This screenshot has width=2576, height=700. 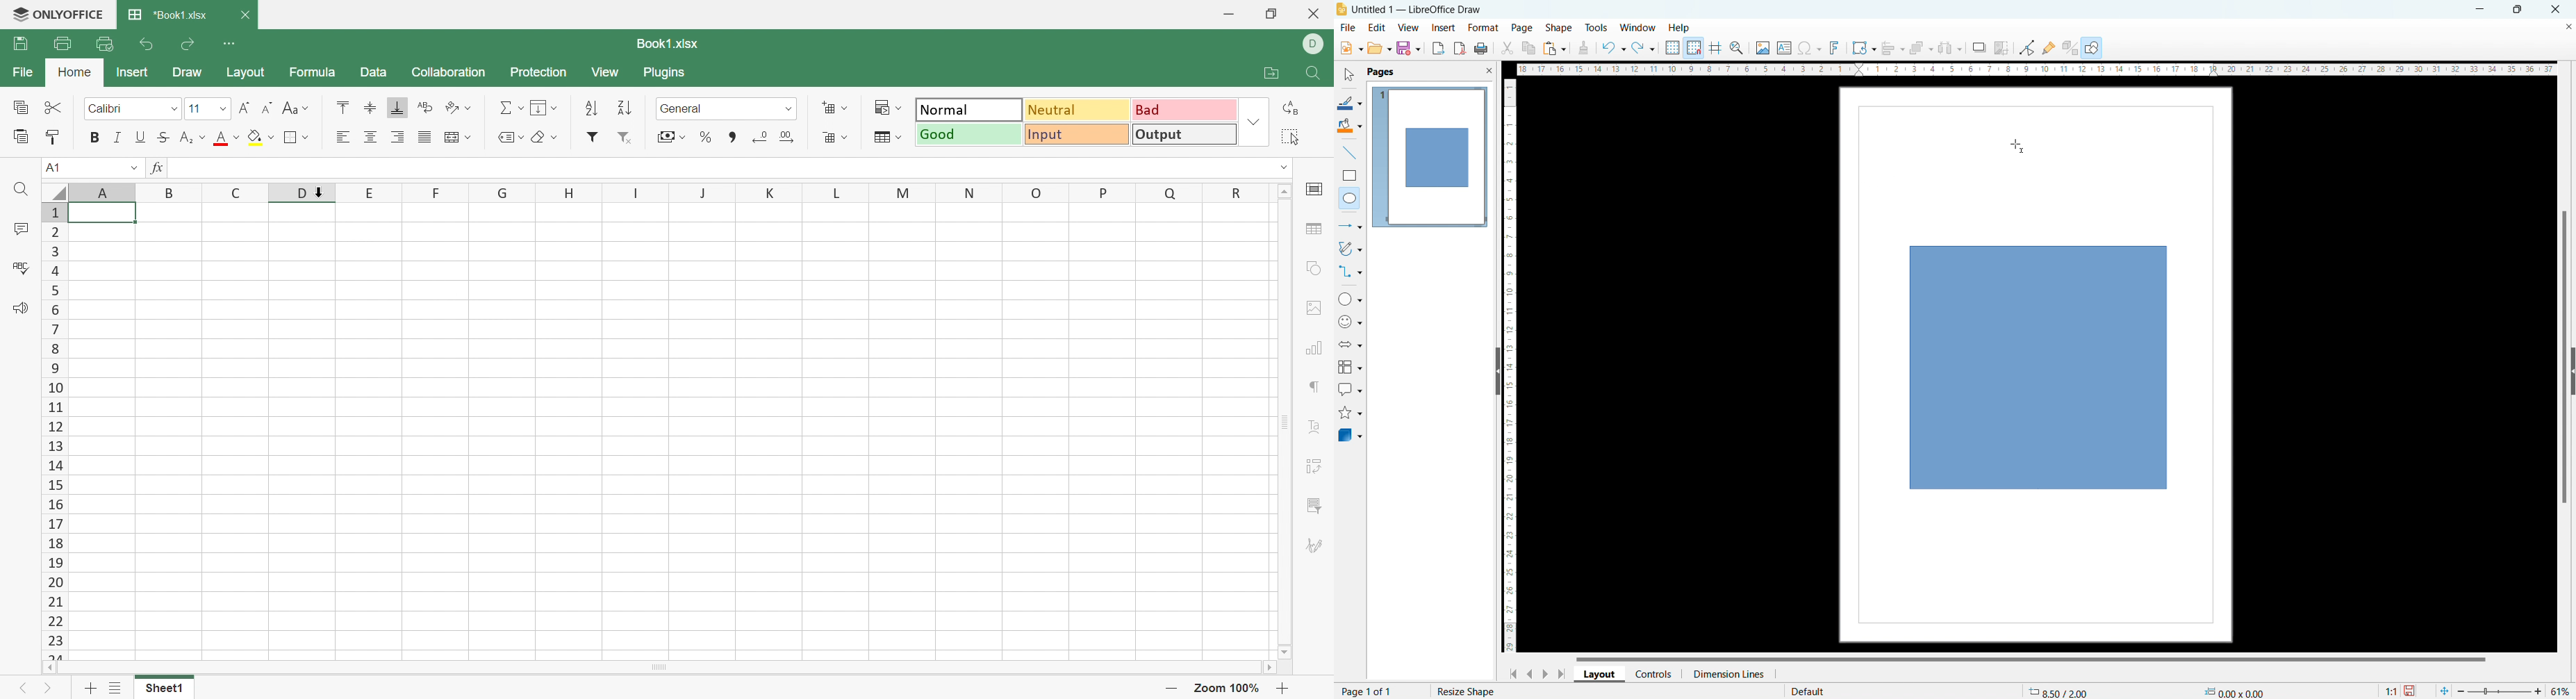 What do you see at coordinates (448, 135) in the screenshot?
I see `Merge and center` at bounding box center [448, 135].